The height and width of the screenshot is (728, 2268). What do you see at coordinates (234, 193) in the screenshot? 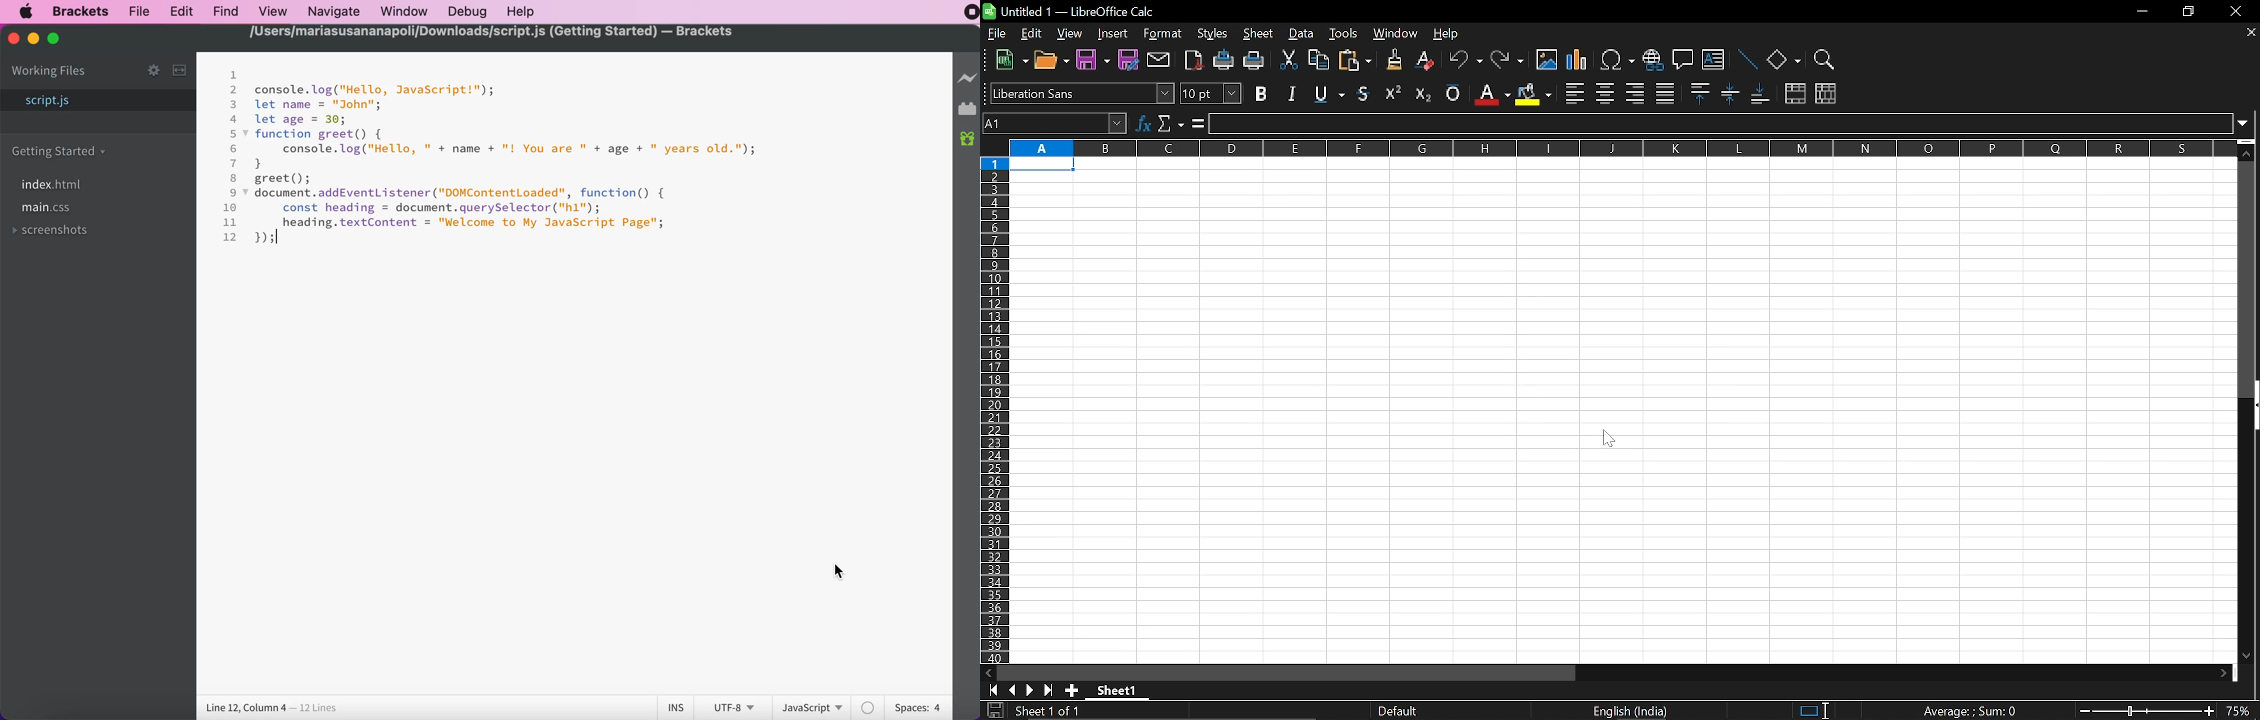
I see `9` at bounding box center [234, 193].